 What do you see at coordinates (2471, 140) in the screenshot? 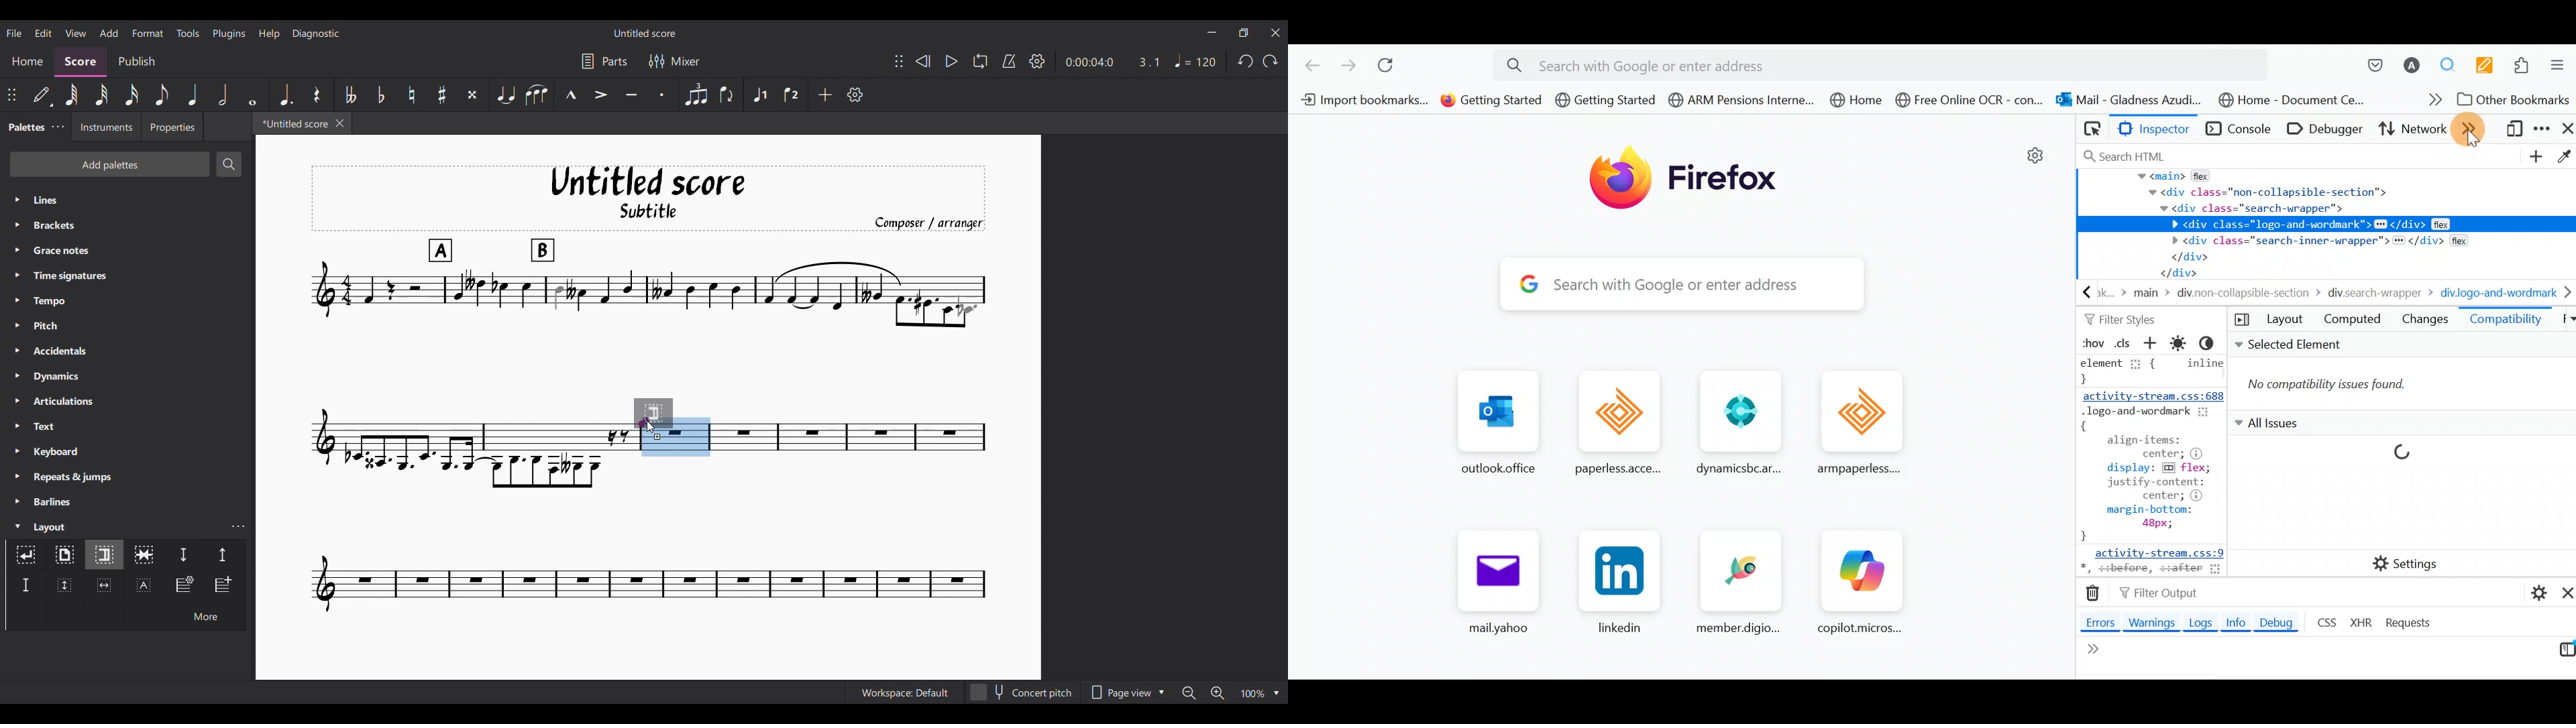
I see `cursor` at bounding box center [2471, 140].